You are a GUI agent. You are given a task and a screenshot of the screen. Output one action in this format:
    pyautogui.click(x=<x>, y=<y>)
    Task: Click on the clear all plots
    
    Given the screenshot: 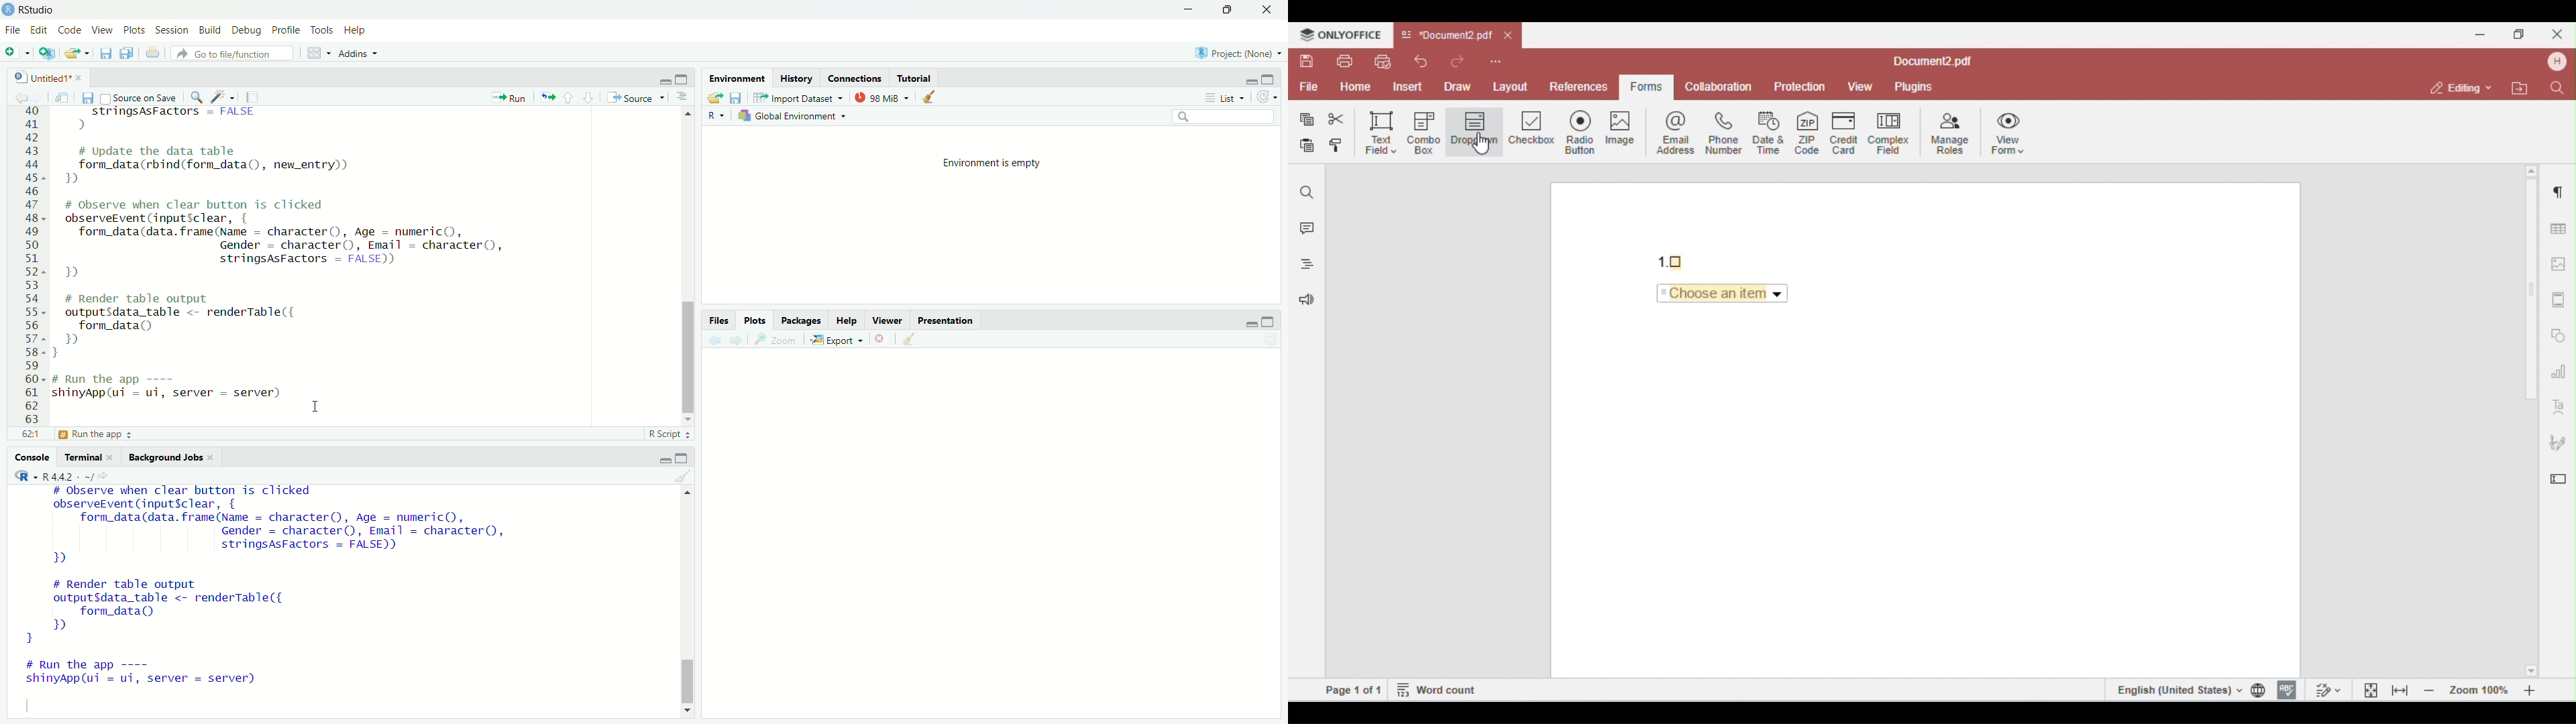 What is the action you would take?
    pyautogui.click(x=911, y=341)
    